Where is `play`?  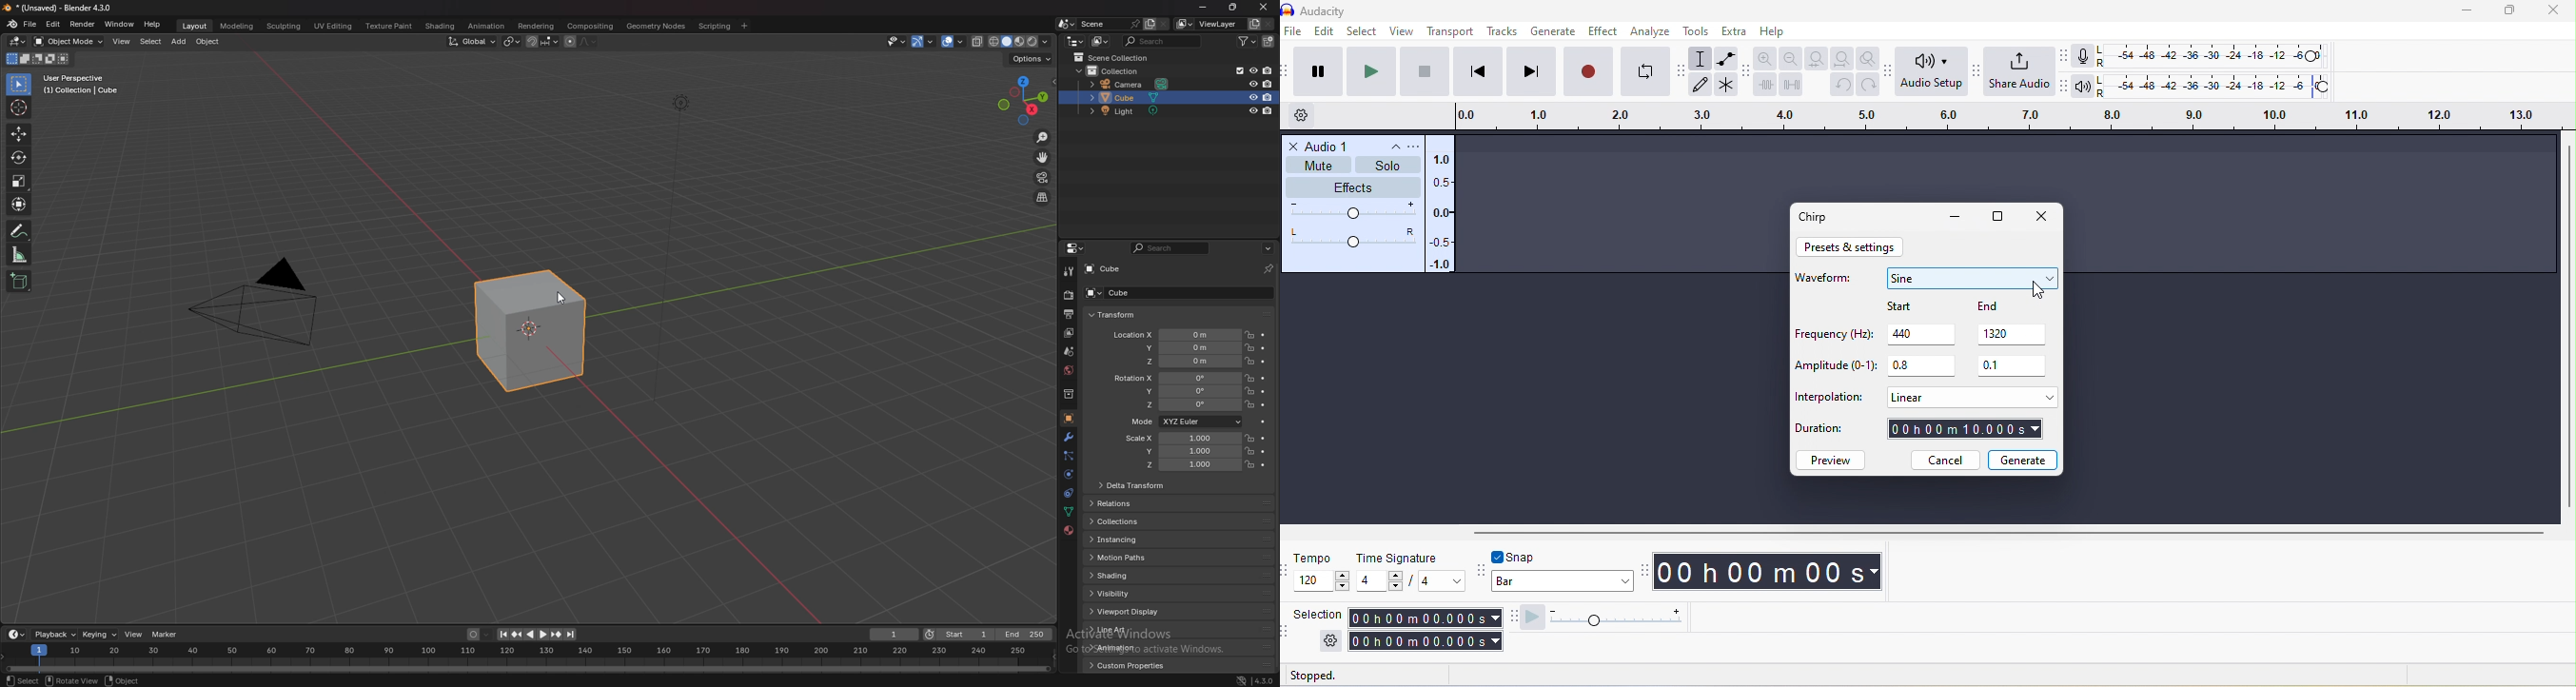 play is located at coordinates (1373, 72).